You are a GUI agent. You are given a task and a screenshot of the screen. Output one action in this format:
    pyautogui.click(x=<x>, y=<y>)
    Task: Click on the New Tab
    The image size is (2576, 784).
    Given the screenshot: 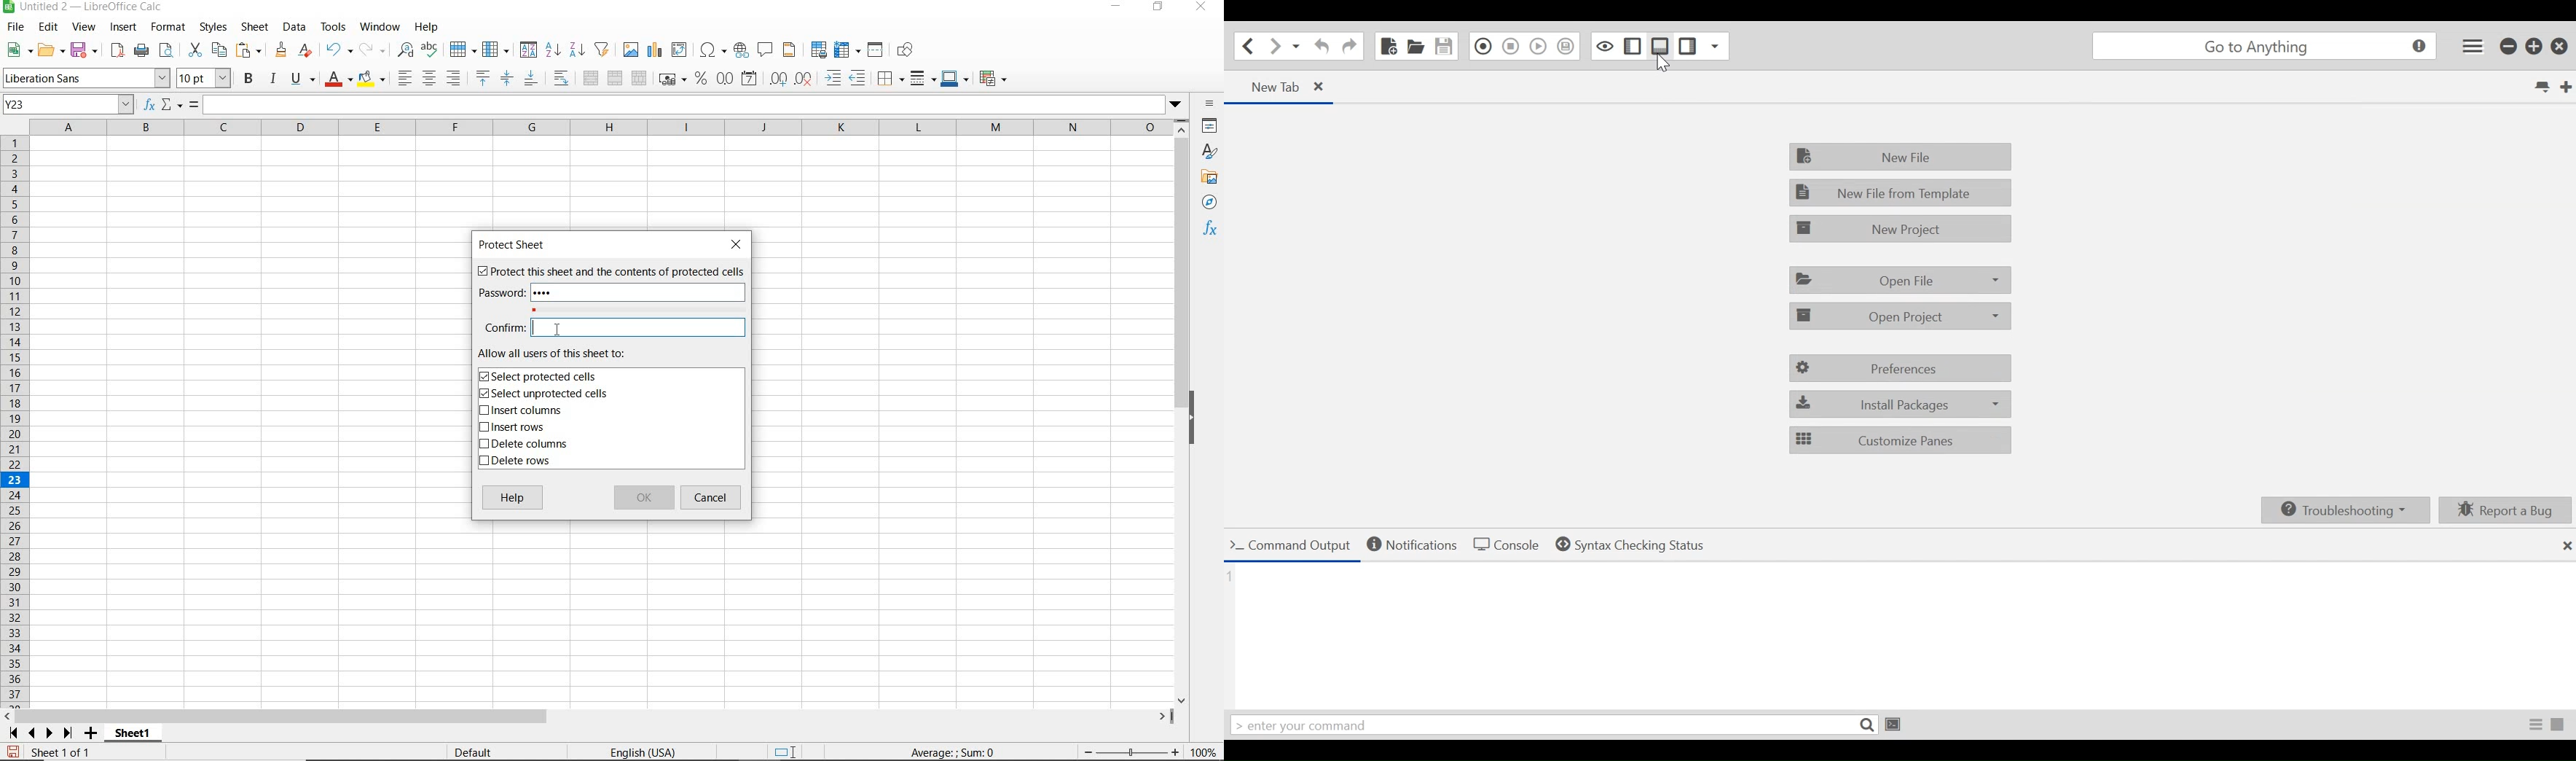 What is the action you would take?
    pyautogui.click(x=2564, y=88)
    